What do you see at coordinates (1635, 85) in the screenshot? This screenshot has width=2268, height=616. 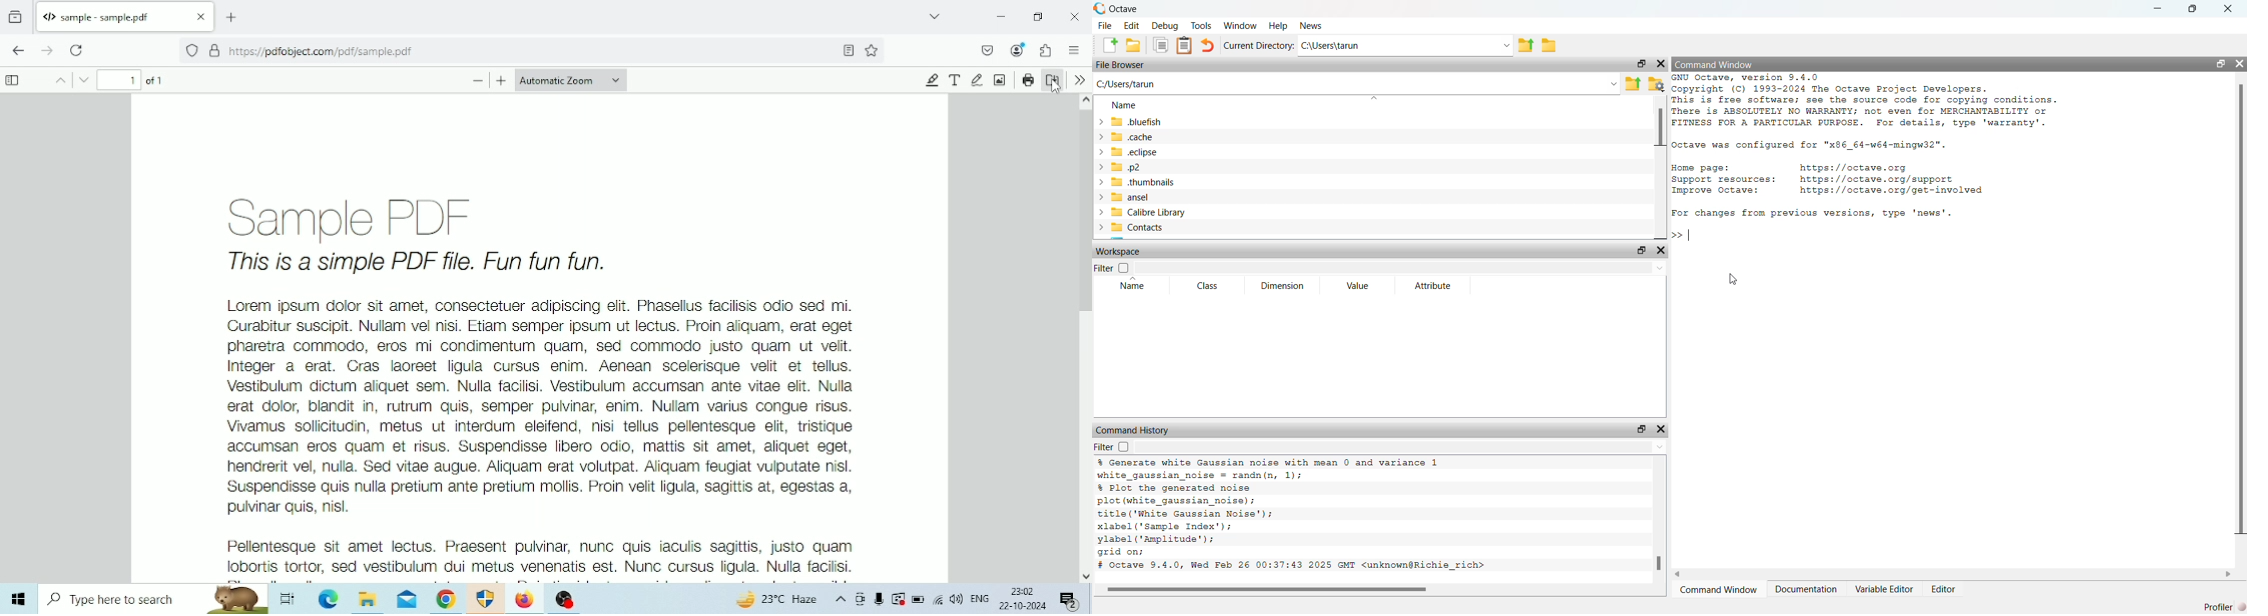 I see `parent directory` at bounding box center [1635, 85].